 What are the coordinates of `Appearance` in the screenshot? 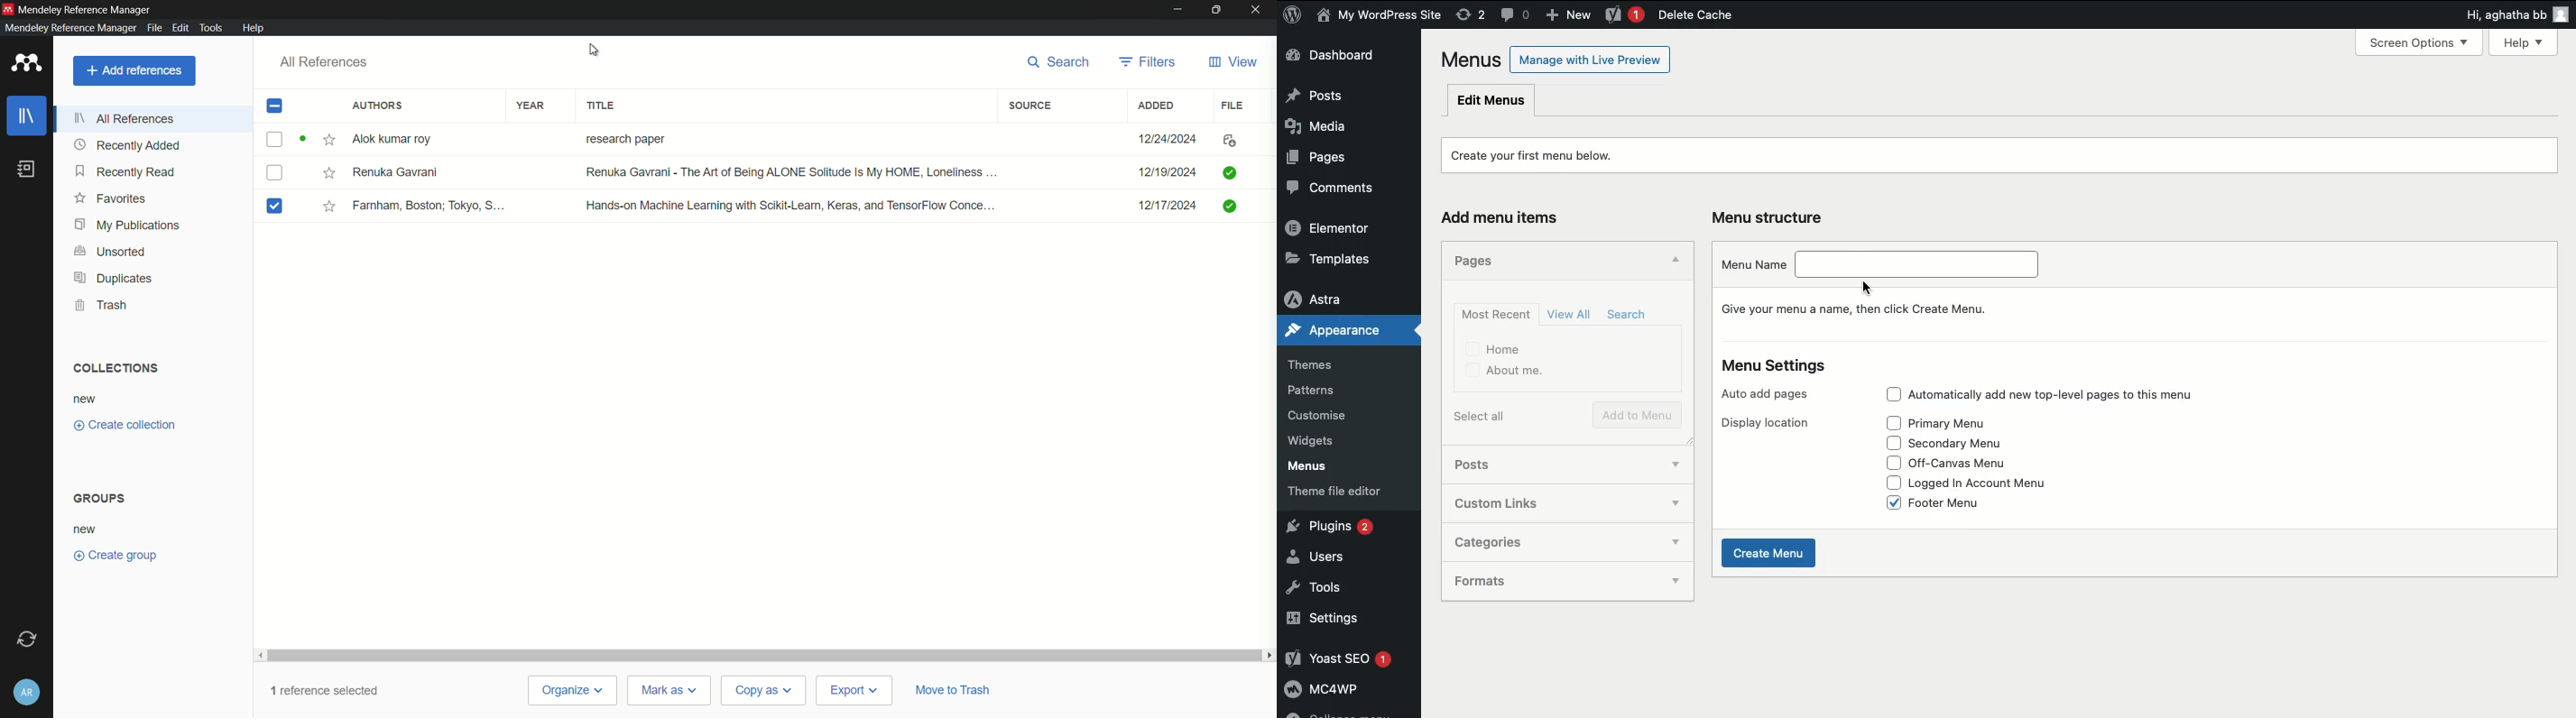 It's located at (1329, 334).